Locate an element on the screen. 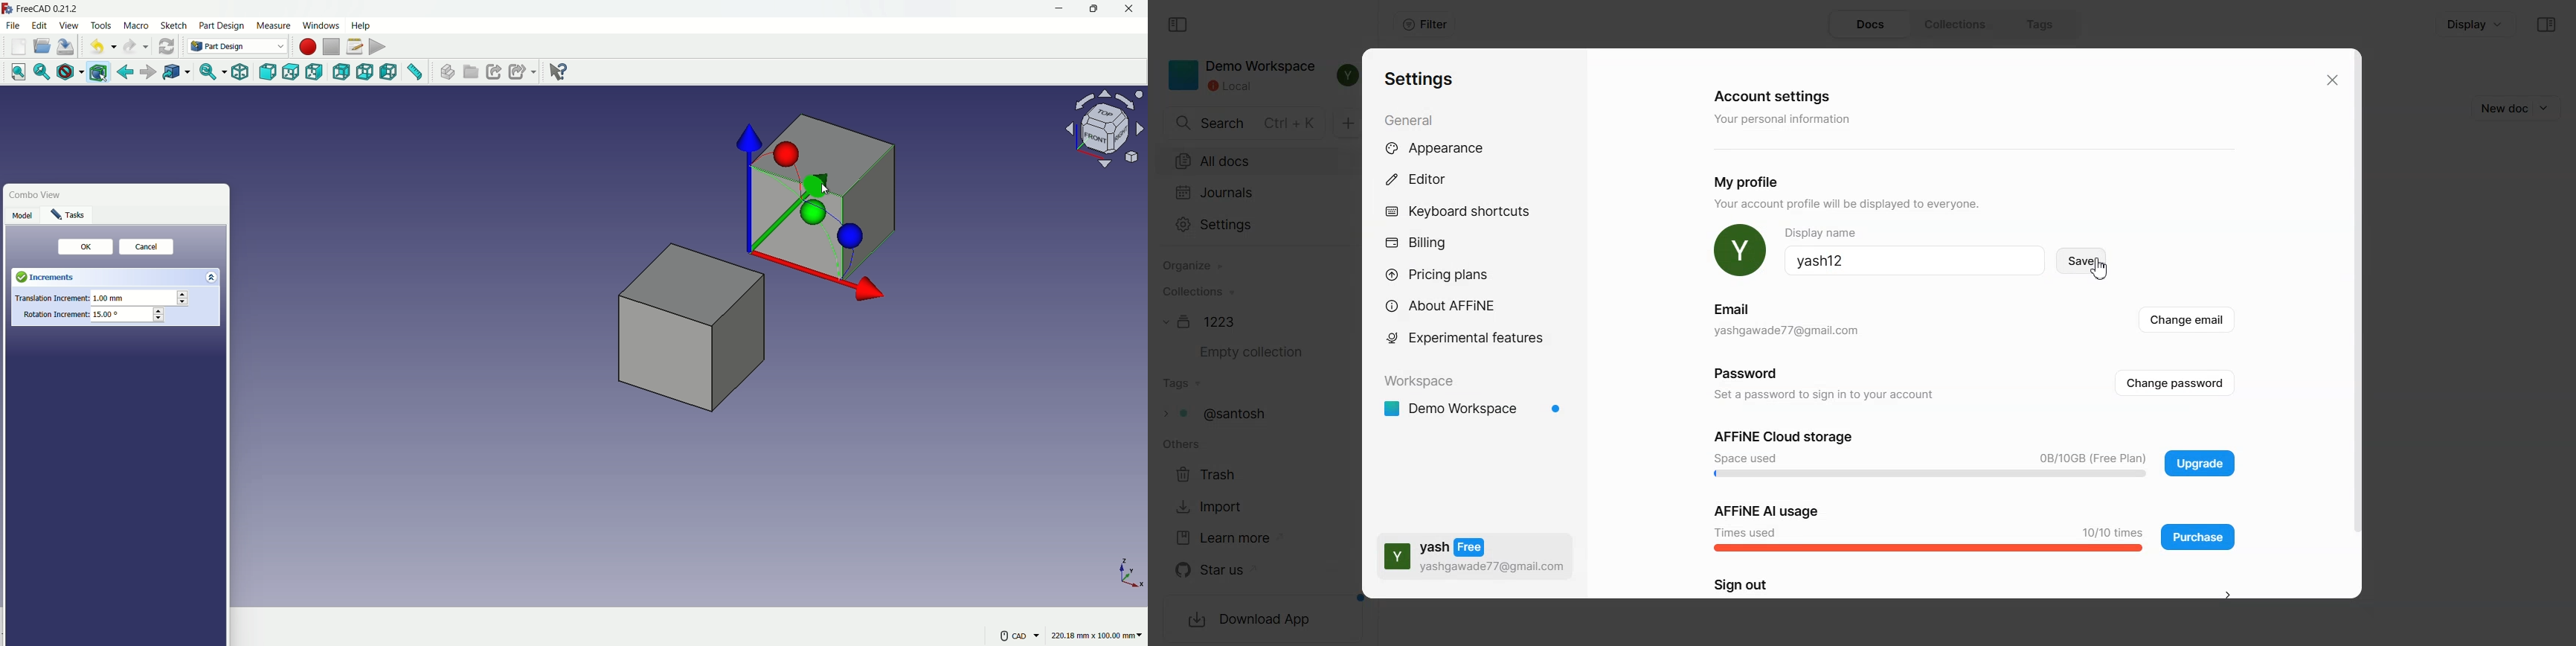 The height and width of the screenshot is (672, 2576). All docs is located at coordinates (1248, 159).